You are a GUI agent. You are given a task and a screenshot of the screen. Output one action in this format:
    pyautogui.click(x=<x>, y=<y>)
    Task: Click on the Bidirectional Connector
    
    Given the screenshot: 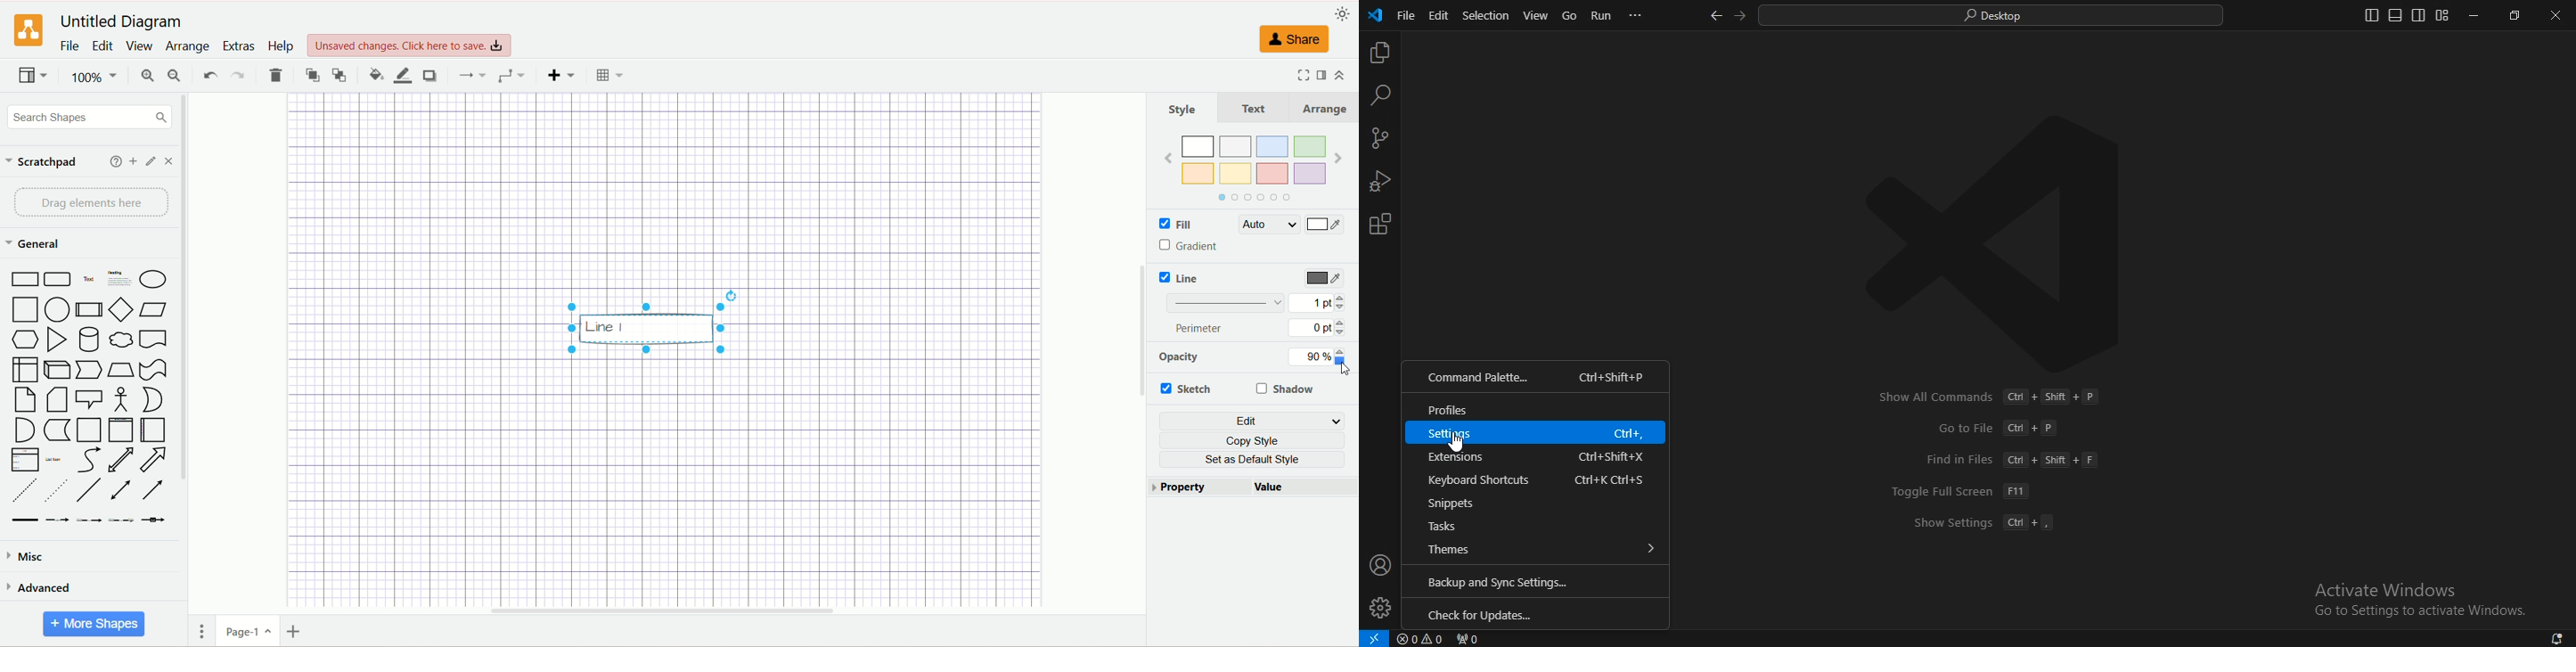 What is the action you would take?
    pyautogui.click(x=121, y=490)
    